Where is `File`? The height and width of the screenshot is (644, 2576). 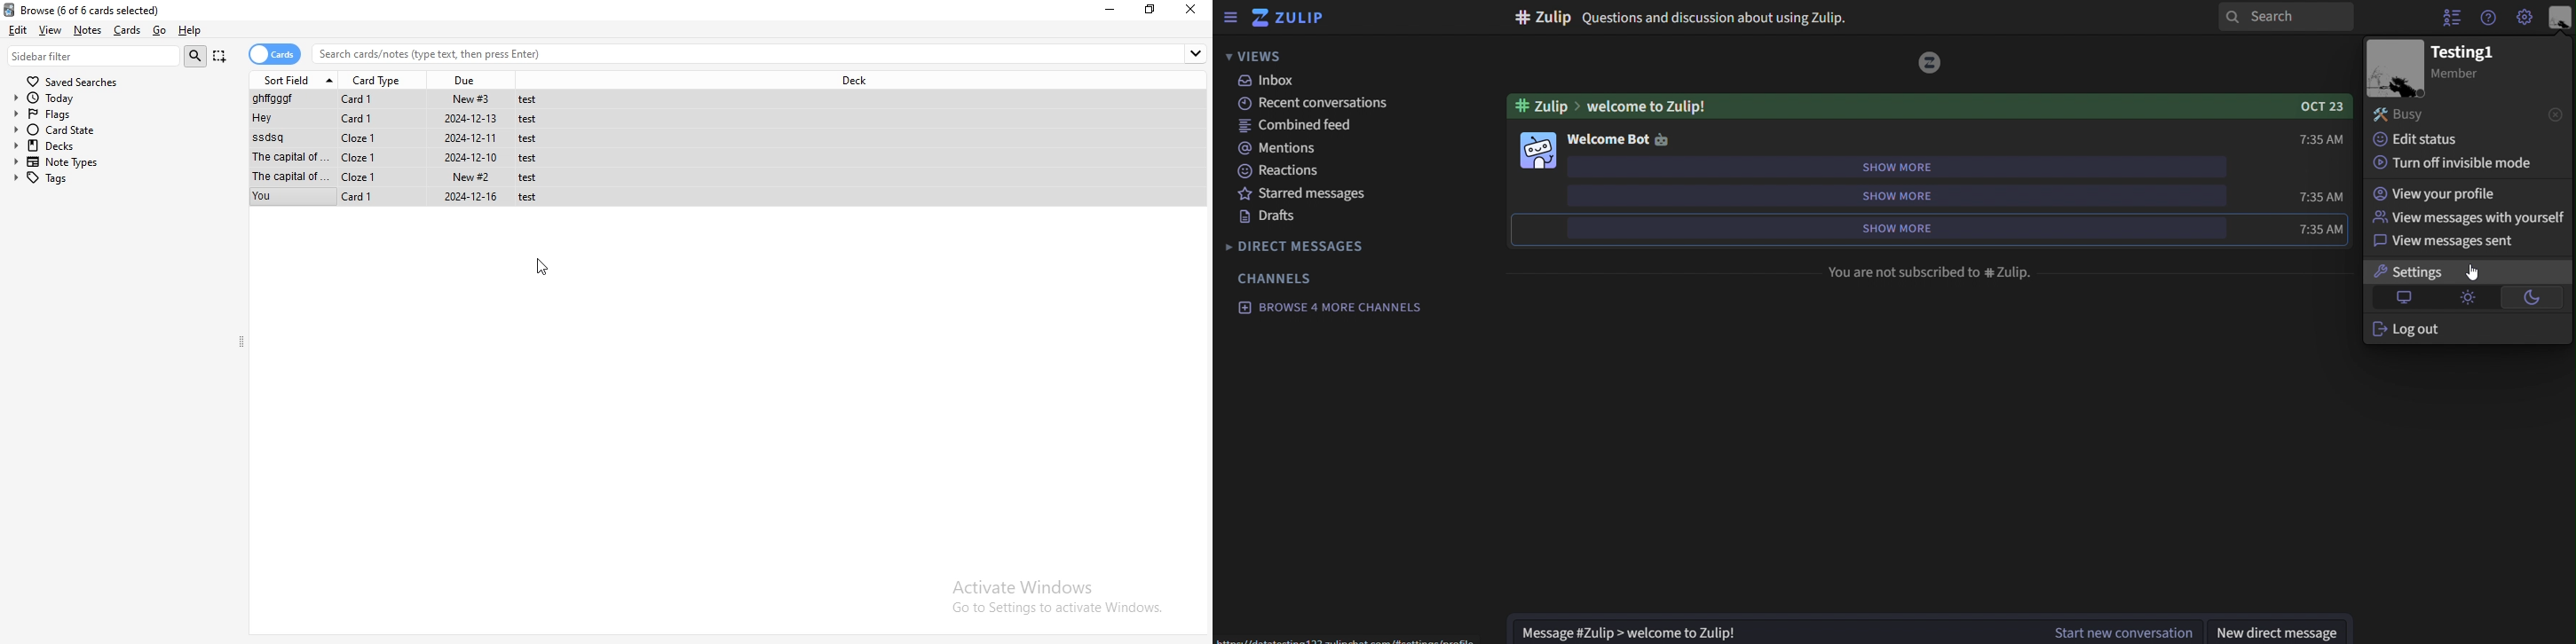 File is located at coordinates (406, 177).